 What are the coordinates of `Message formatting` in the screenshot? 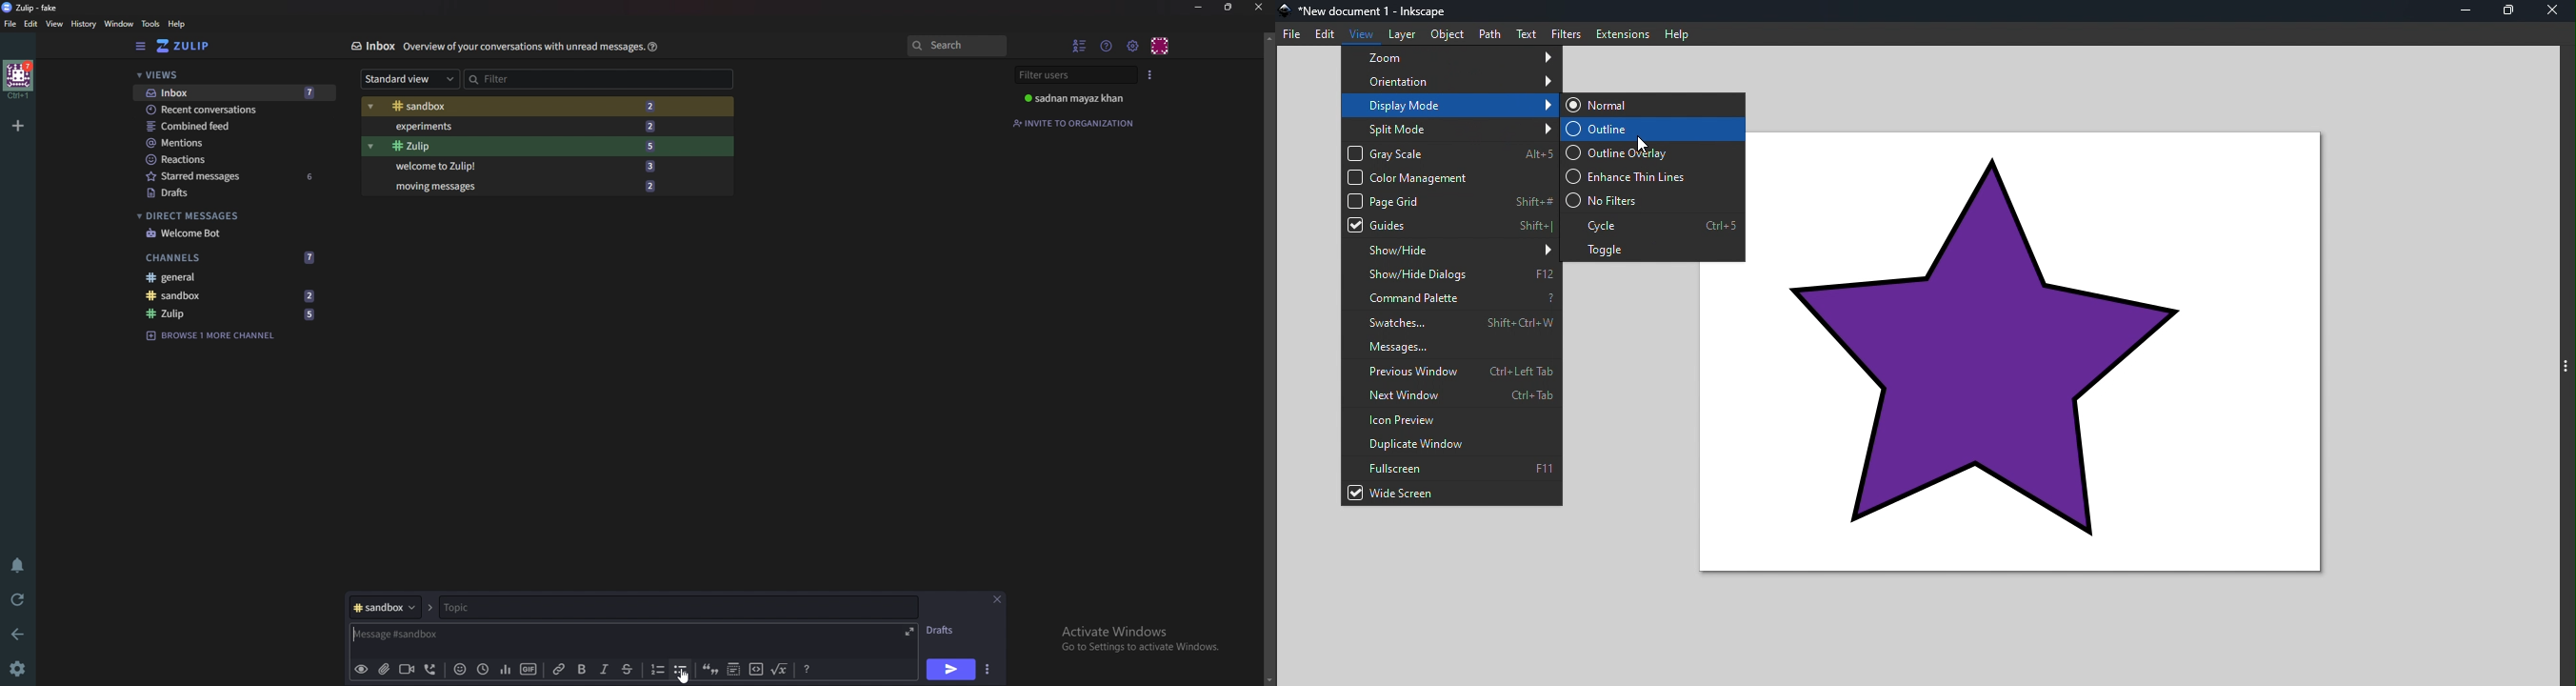 It's located at (809, 667).